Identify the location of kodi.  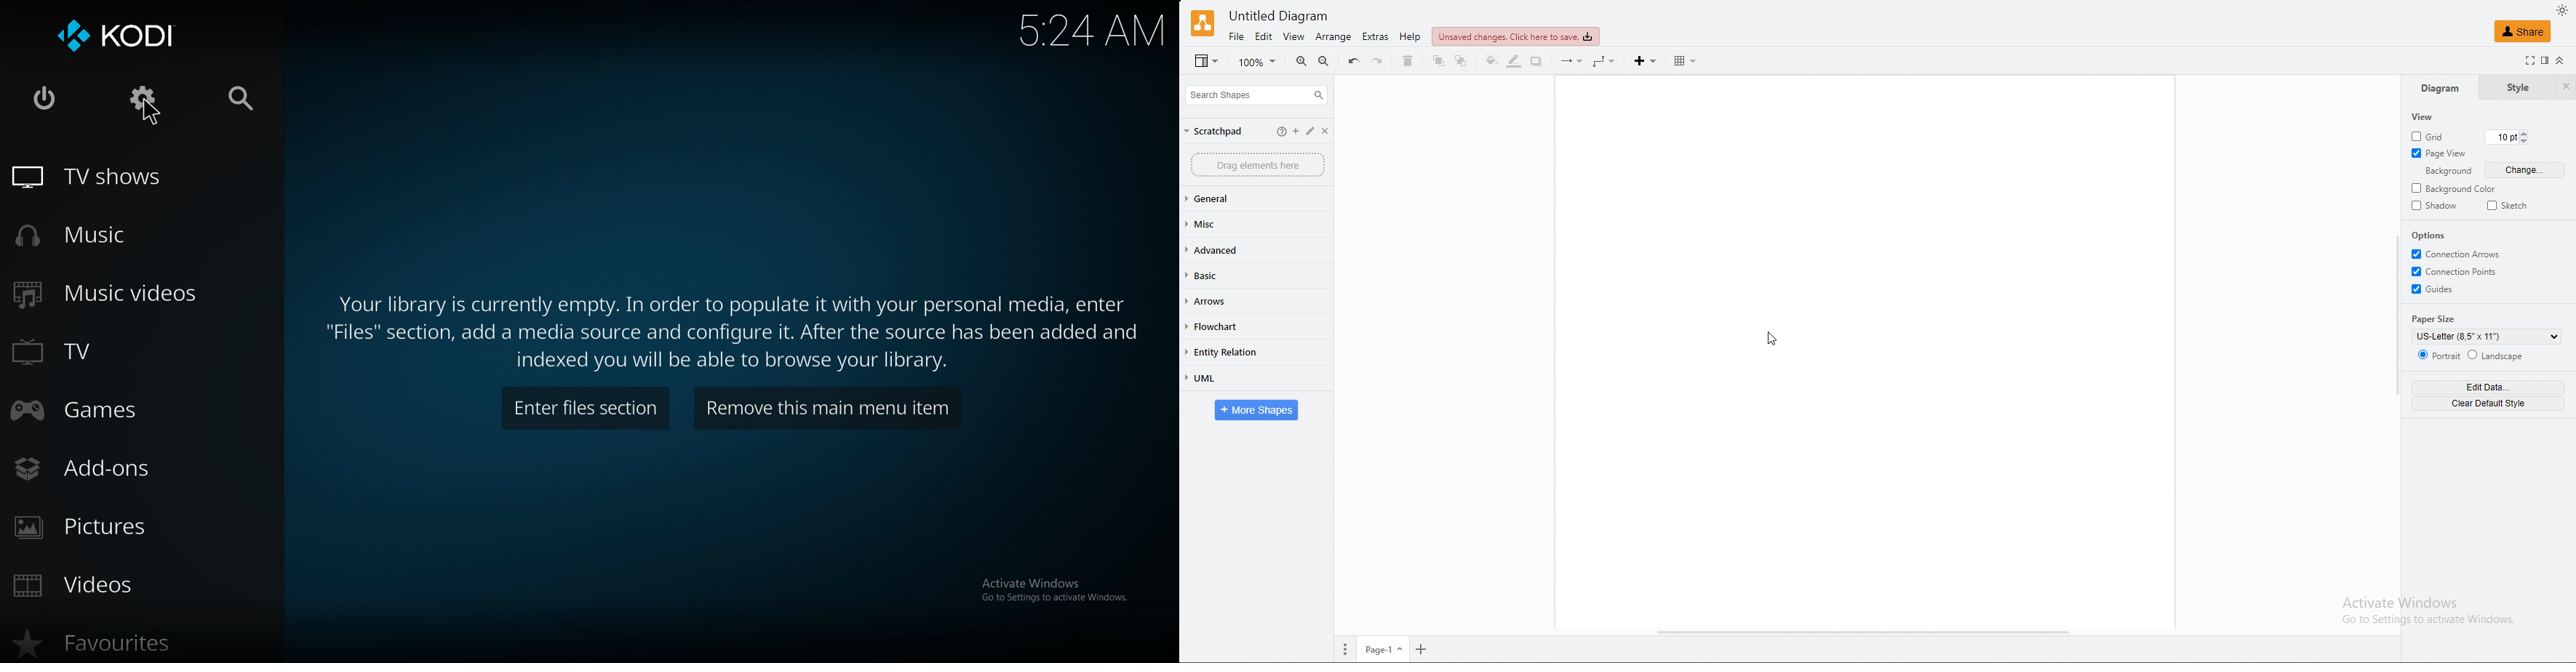
(123, 35).